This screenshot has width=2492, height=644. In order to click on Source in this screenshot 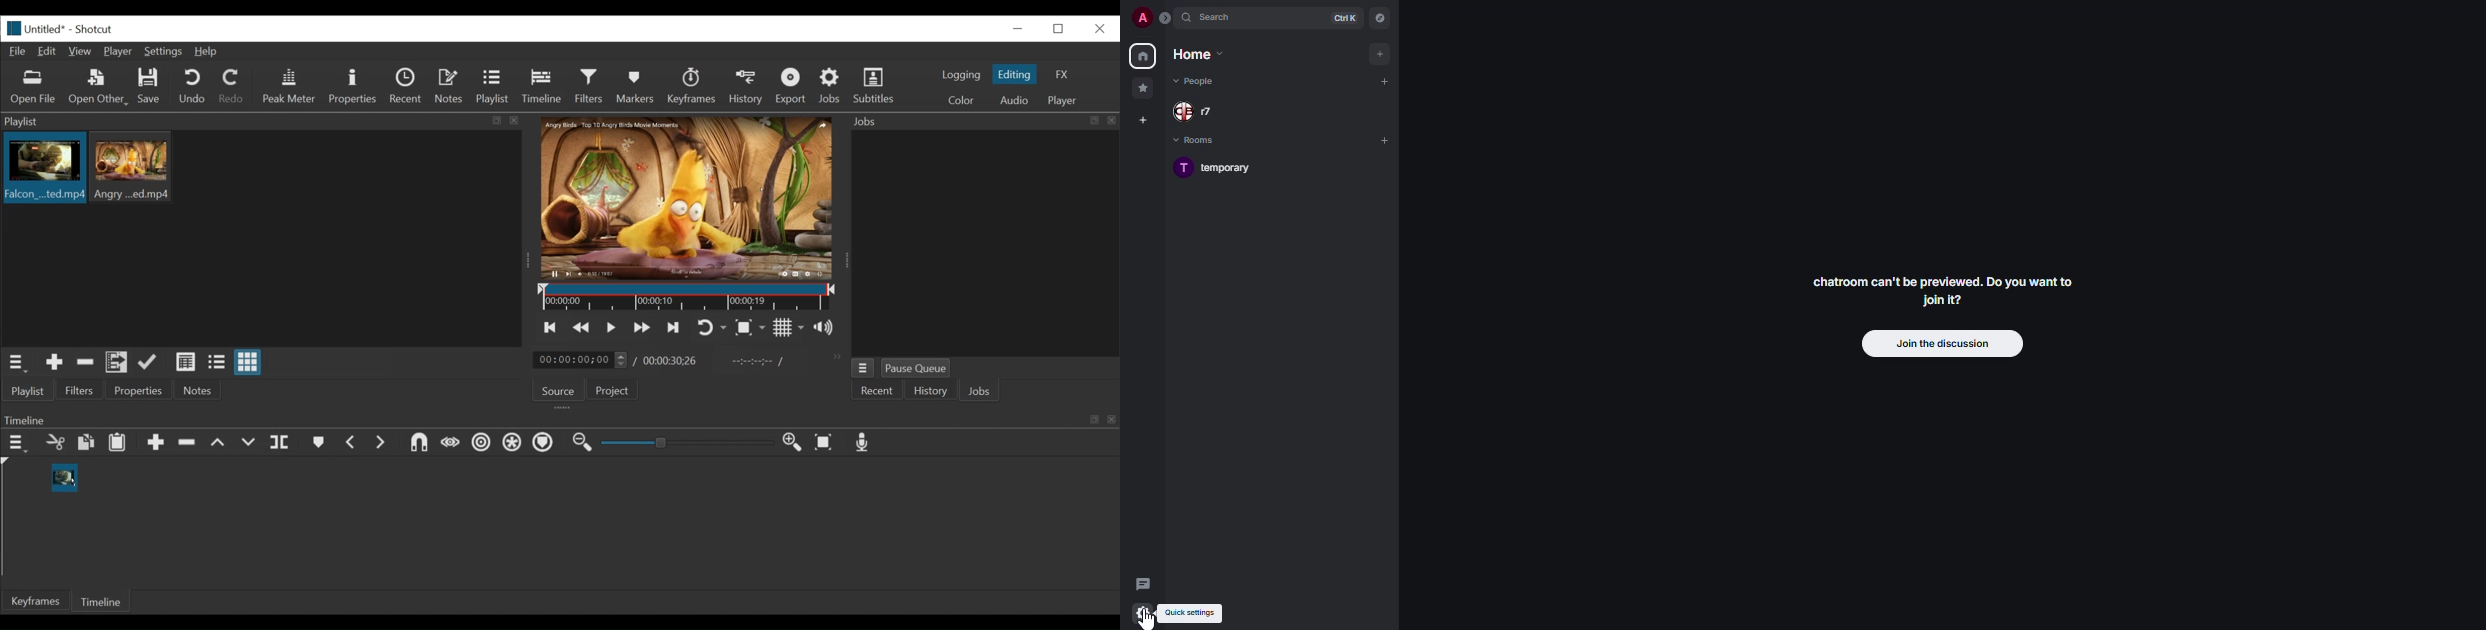, I will do `click(557, 393)`.